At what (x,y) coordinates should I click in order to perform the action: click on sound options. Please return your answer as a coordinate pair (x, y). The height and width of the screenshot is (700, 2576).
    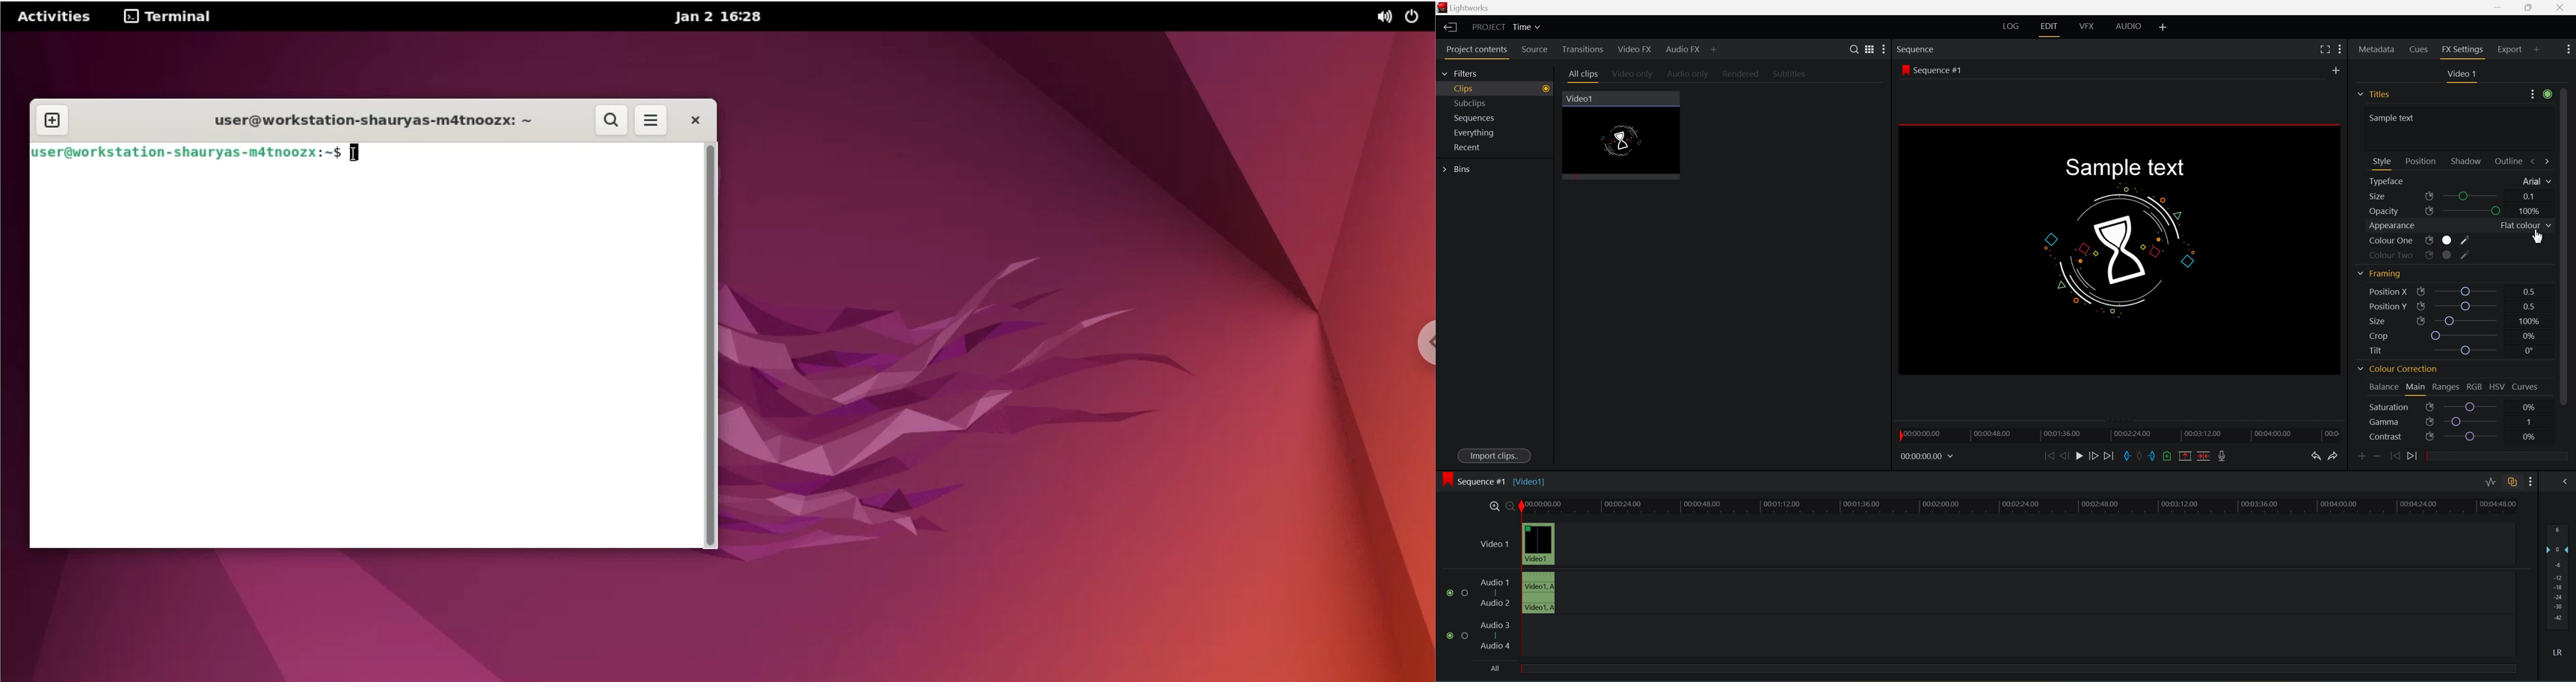
    Looking at the image, I should click on (1380, 17).